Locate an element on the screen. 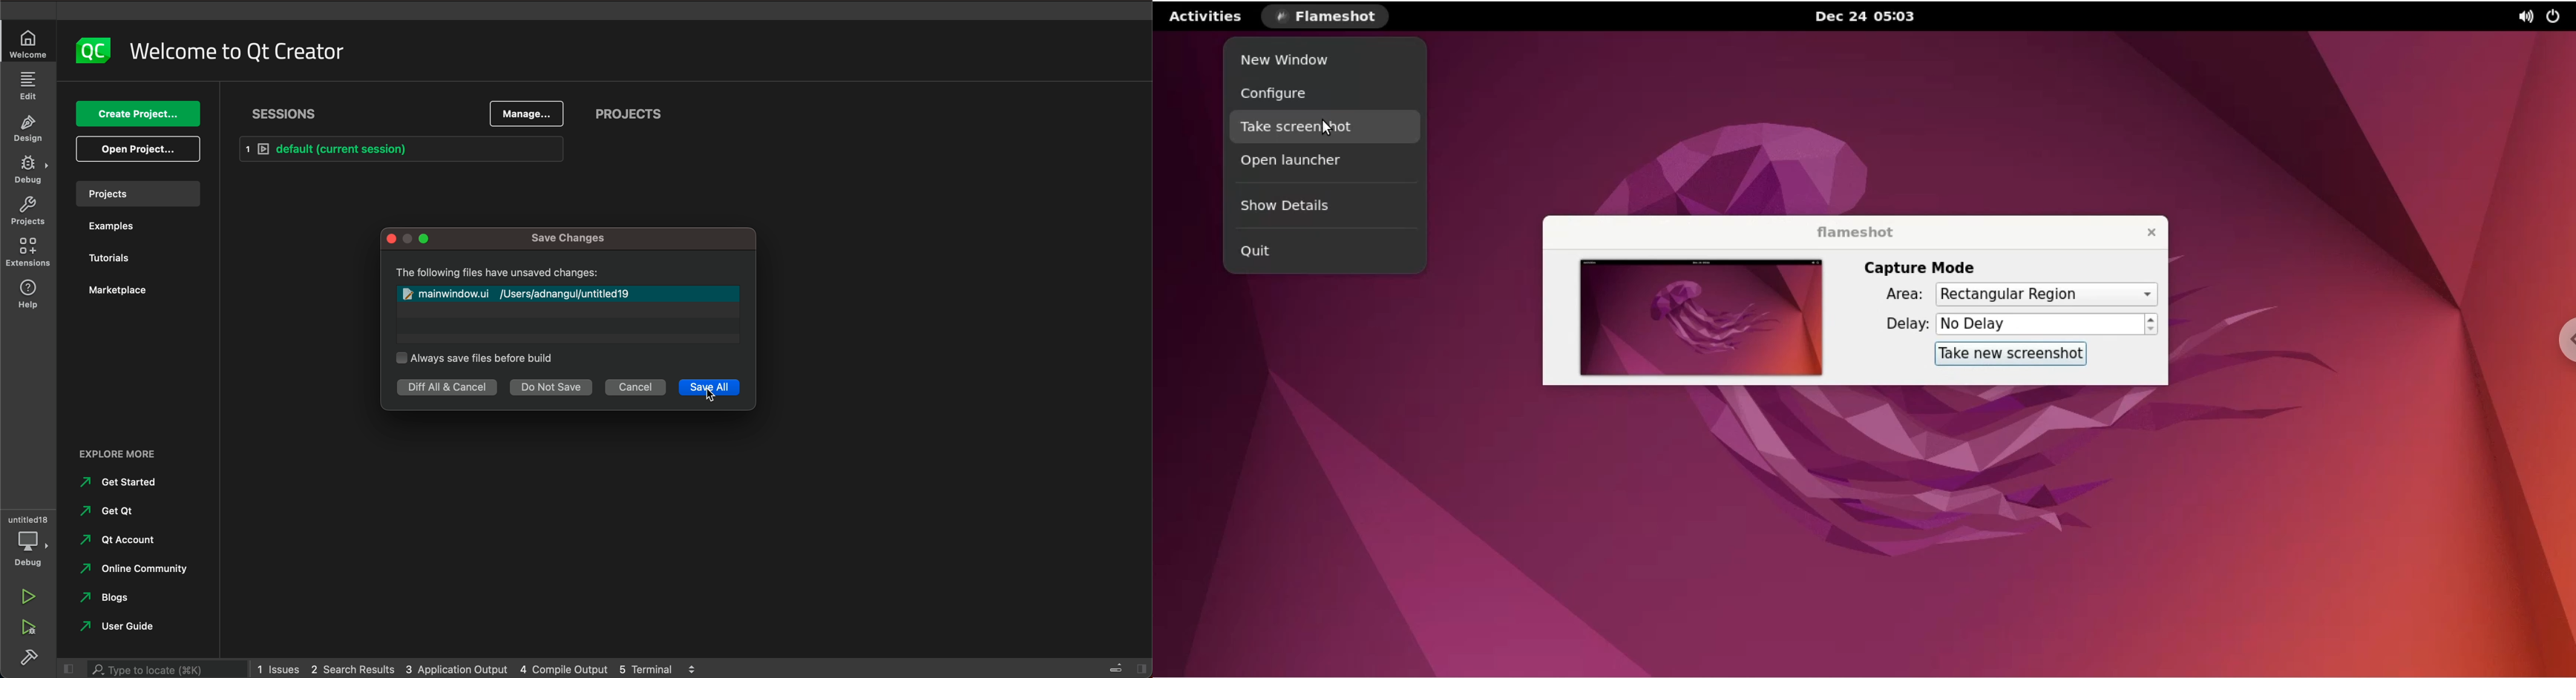  projects is located at coordinates (144, 194).